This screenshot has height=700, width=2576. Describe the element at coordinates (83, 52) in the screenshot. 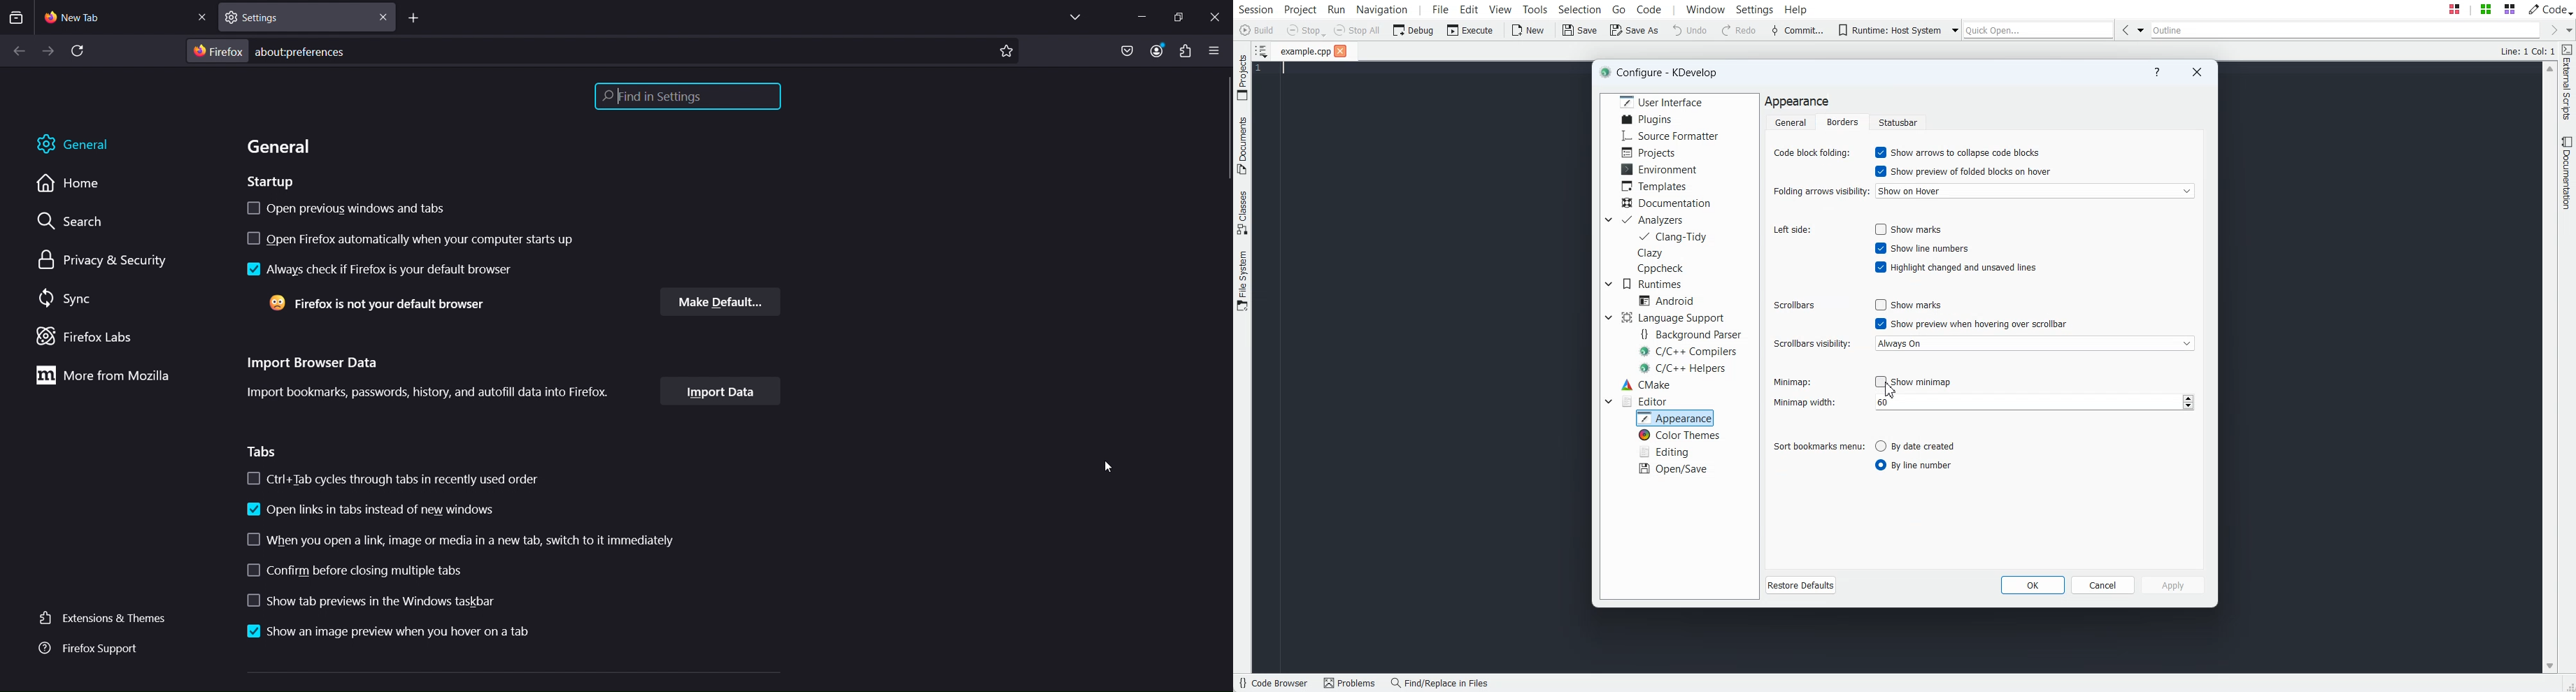

I see `Refresh` at that location.